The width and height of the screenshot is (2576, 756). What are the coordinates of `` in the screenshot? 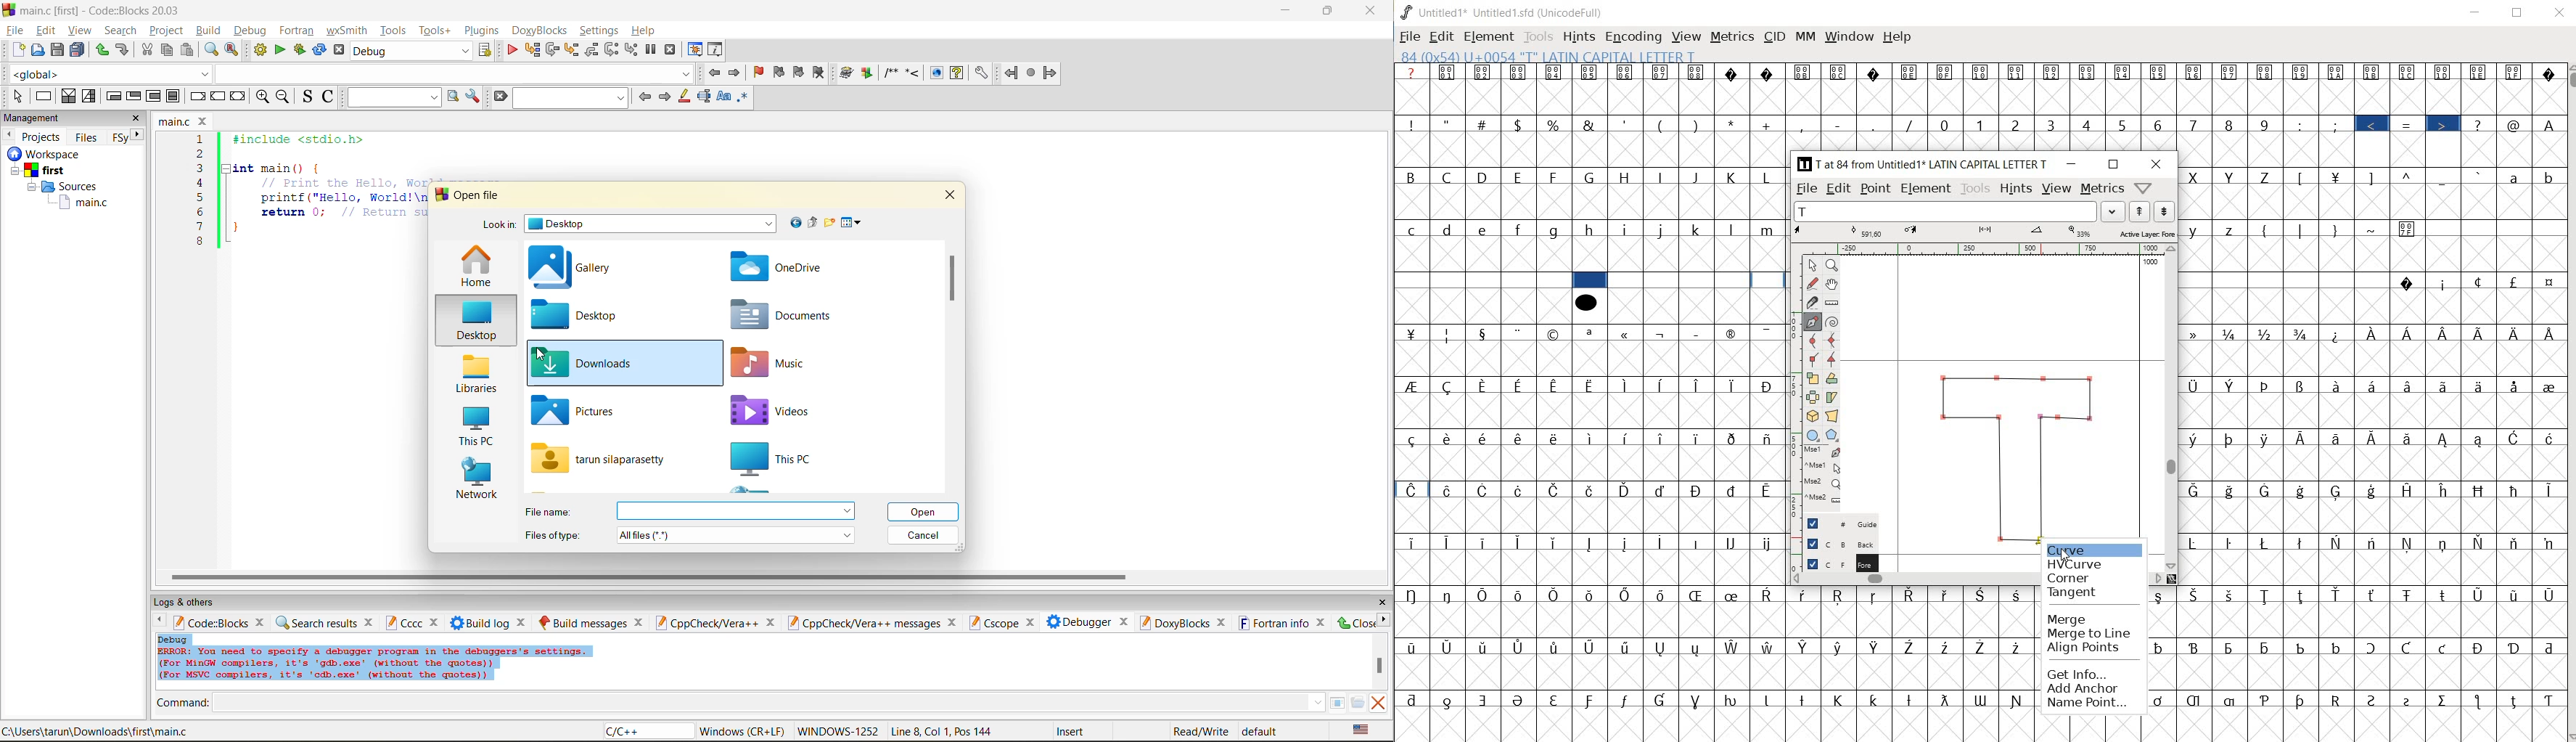 It's located at (41, 154).